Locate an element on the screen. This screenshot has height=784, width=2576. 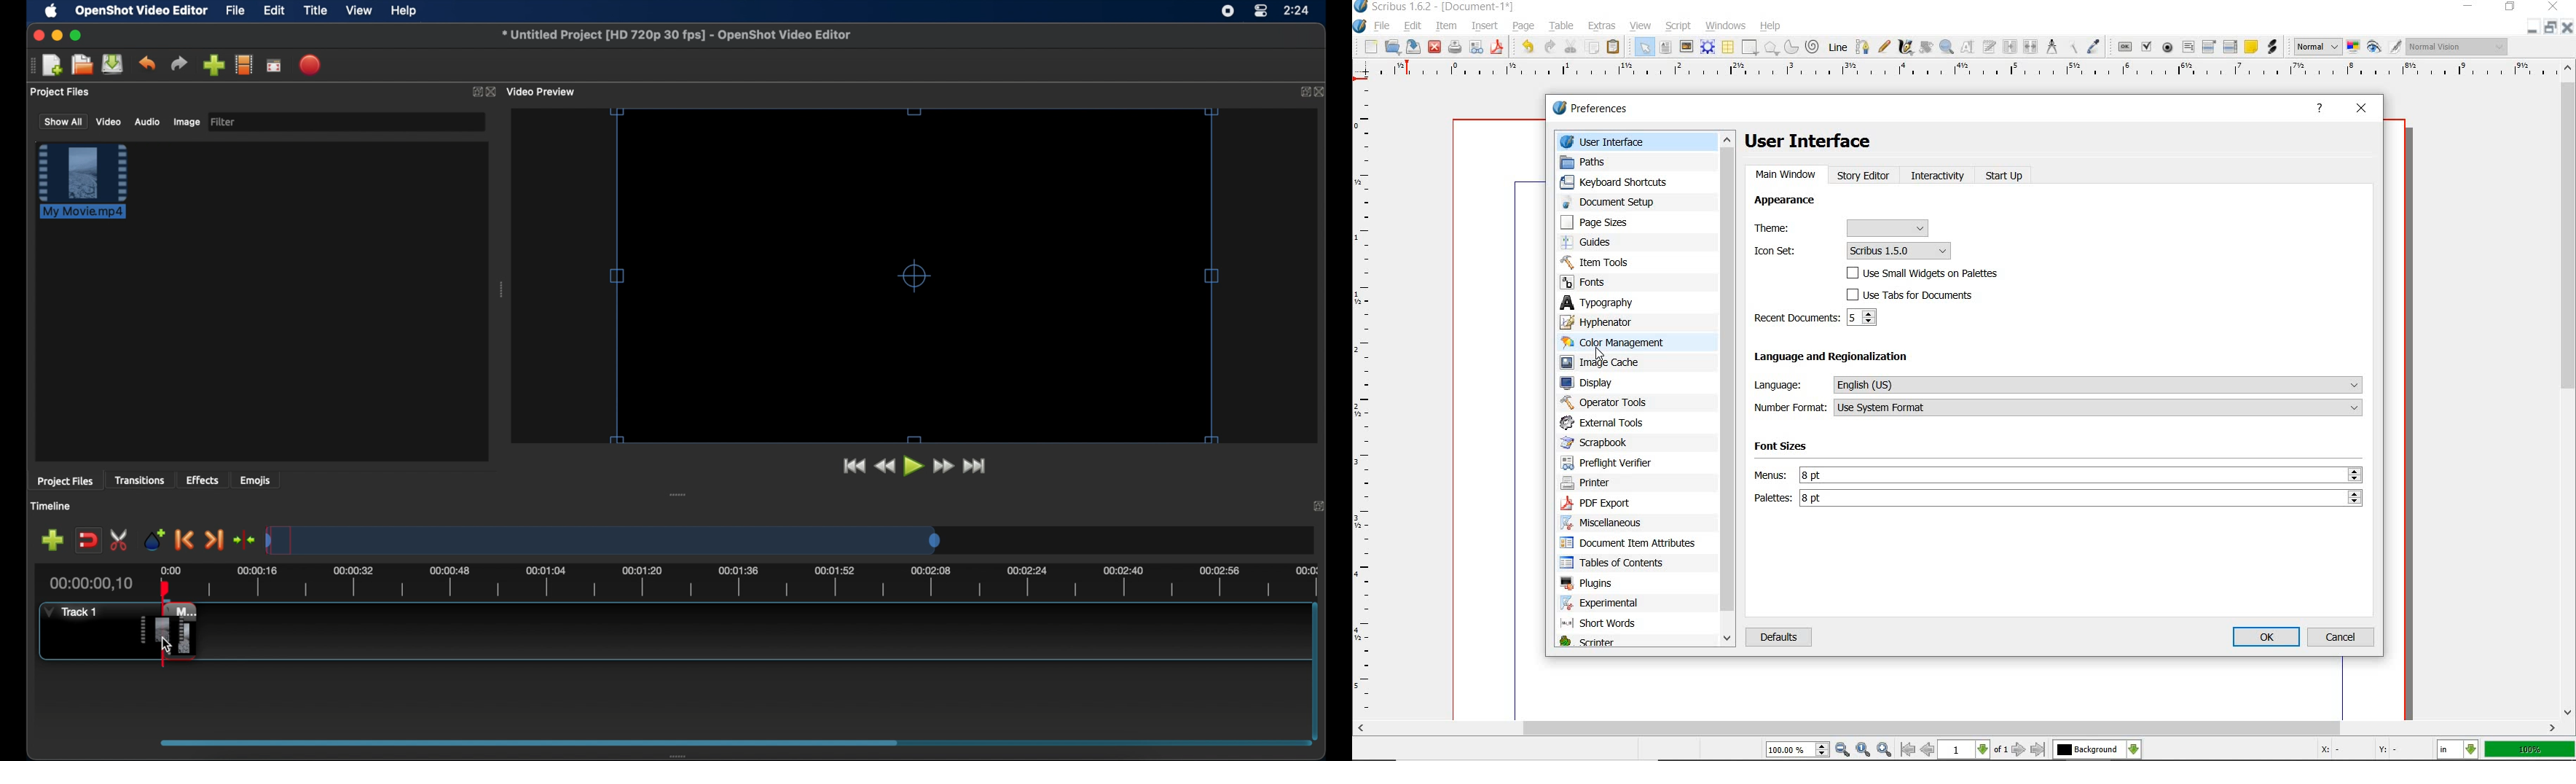
zoom in/zoom to/zoom out is located at coordinates (1831, 750).